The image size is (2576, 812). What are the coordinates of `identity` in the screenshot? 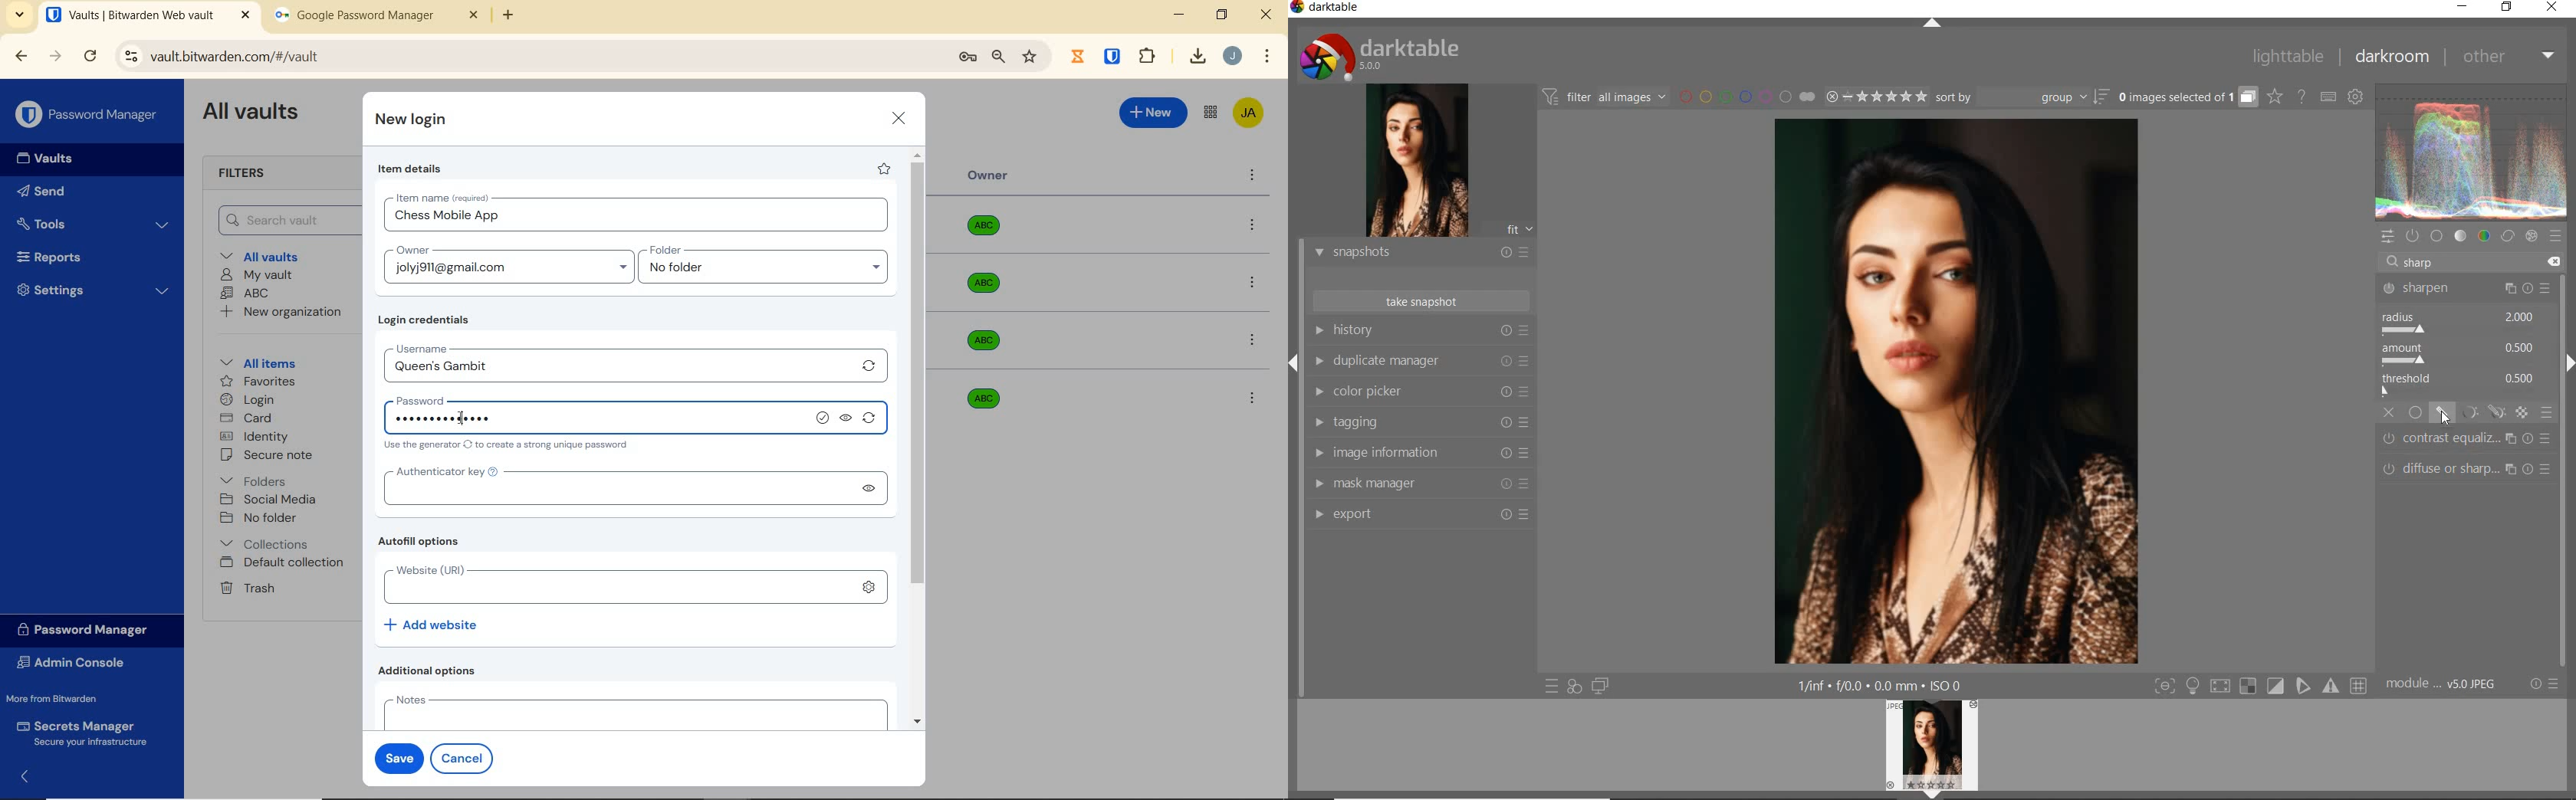 It's located at (255, 437).